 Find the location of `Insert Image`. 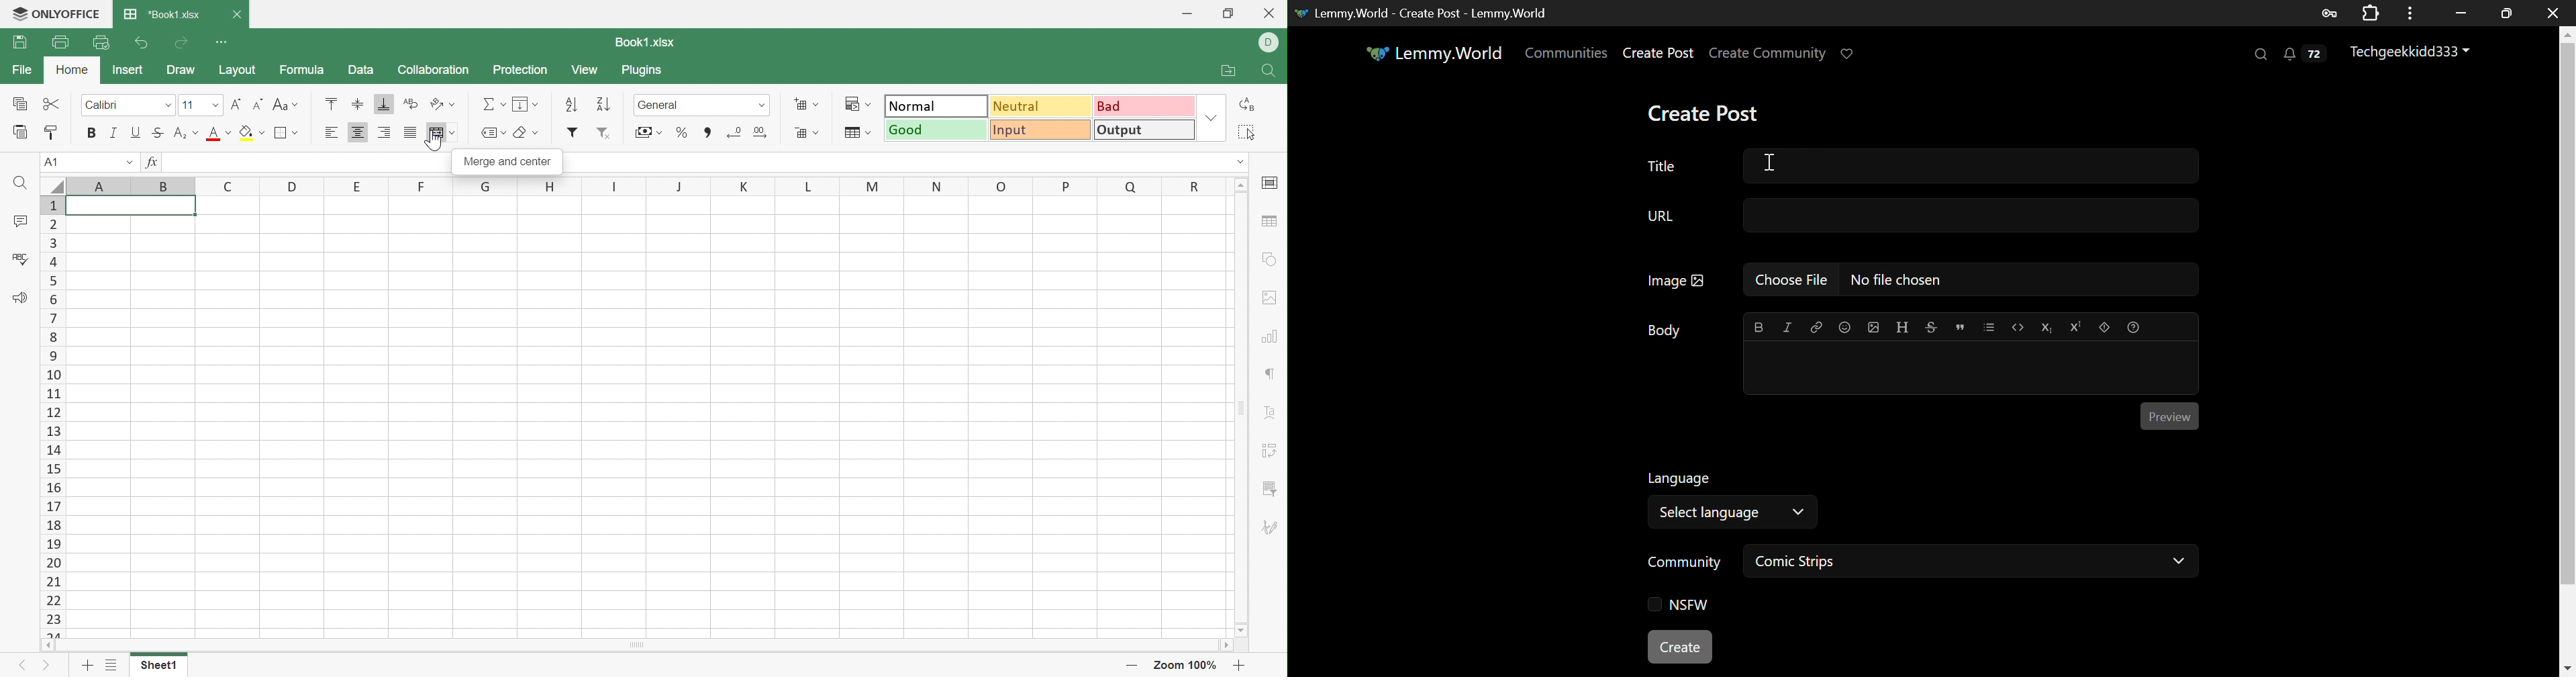

Insert Image is located at coordinates (1873, 327).